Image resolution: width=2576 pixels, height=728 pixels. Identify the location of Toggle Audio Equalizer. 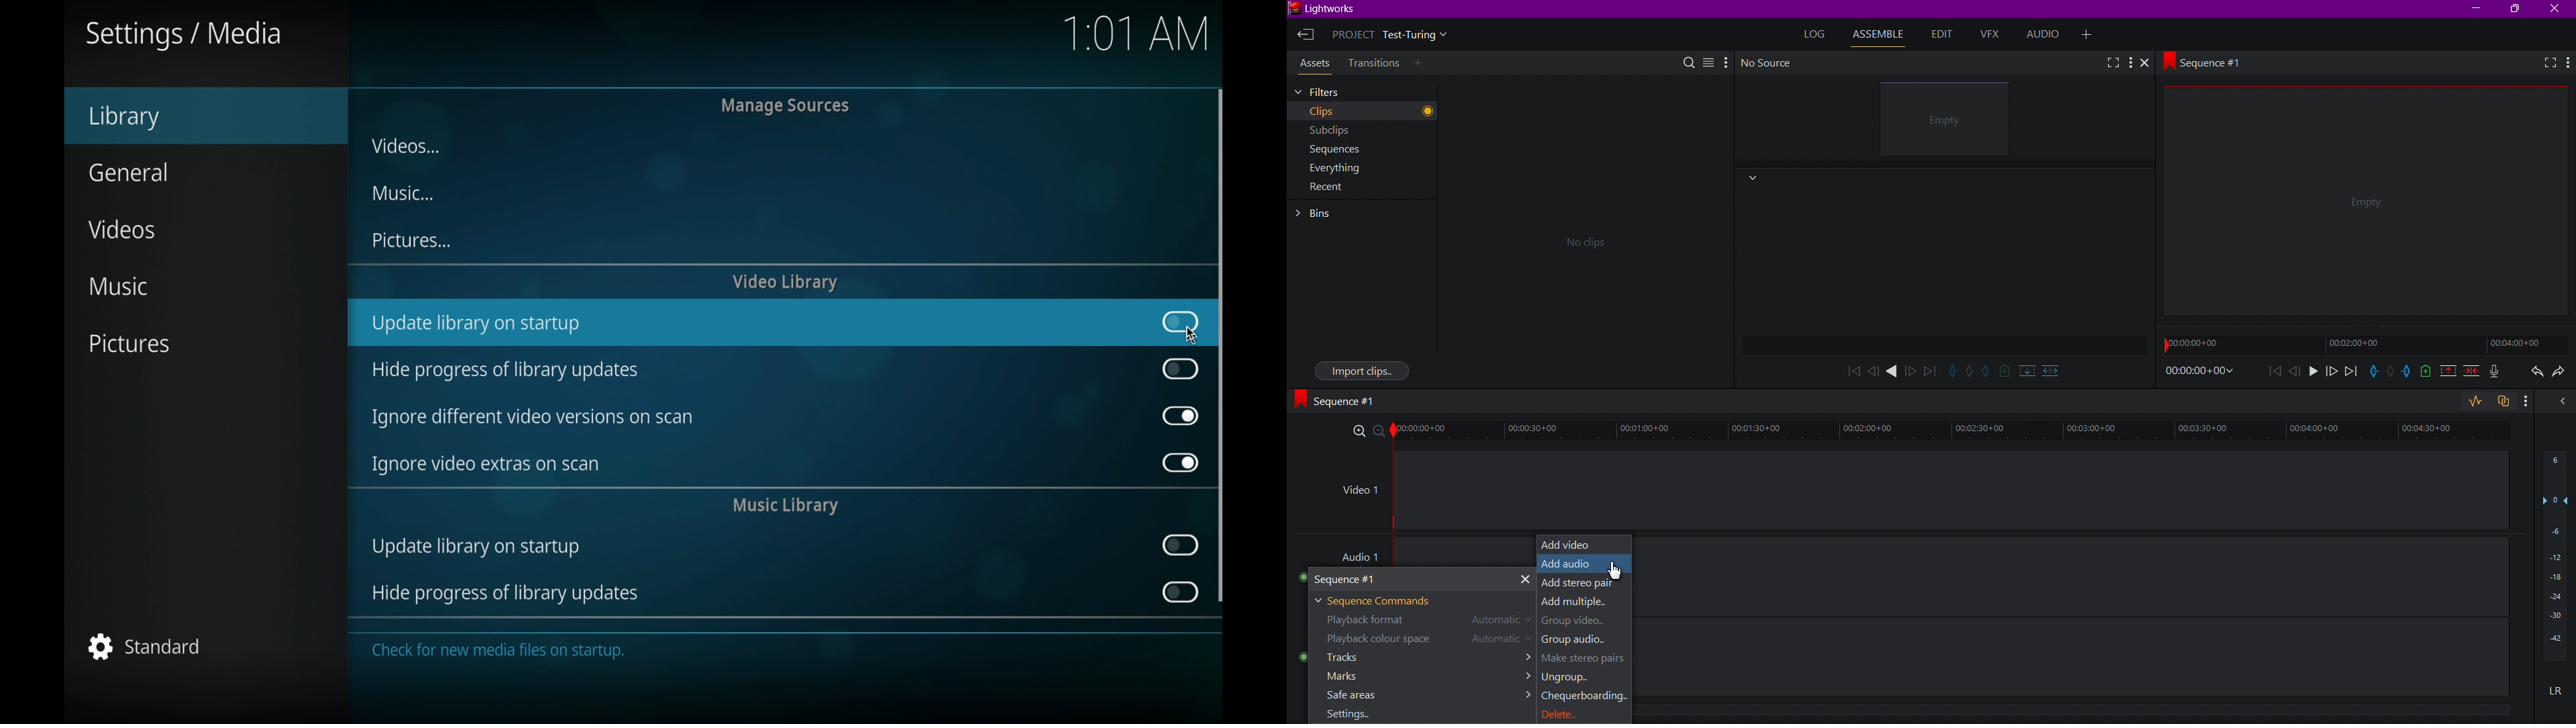
(2474, 402).